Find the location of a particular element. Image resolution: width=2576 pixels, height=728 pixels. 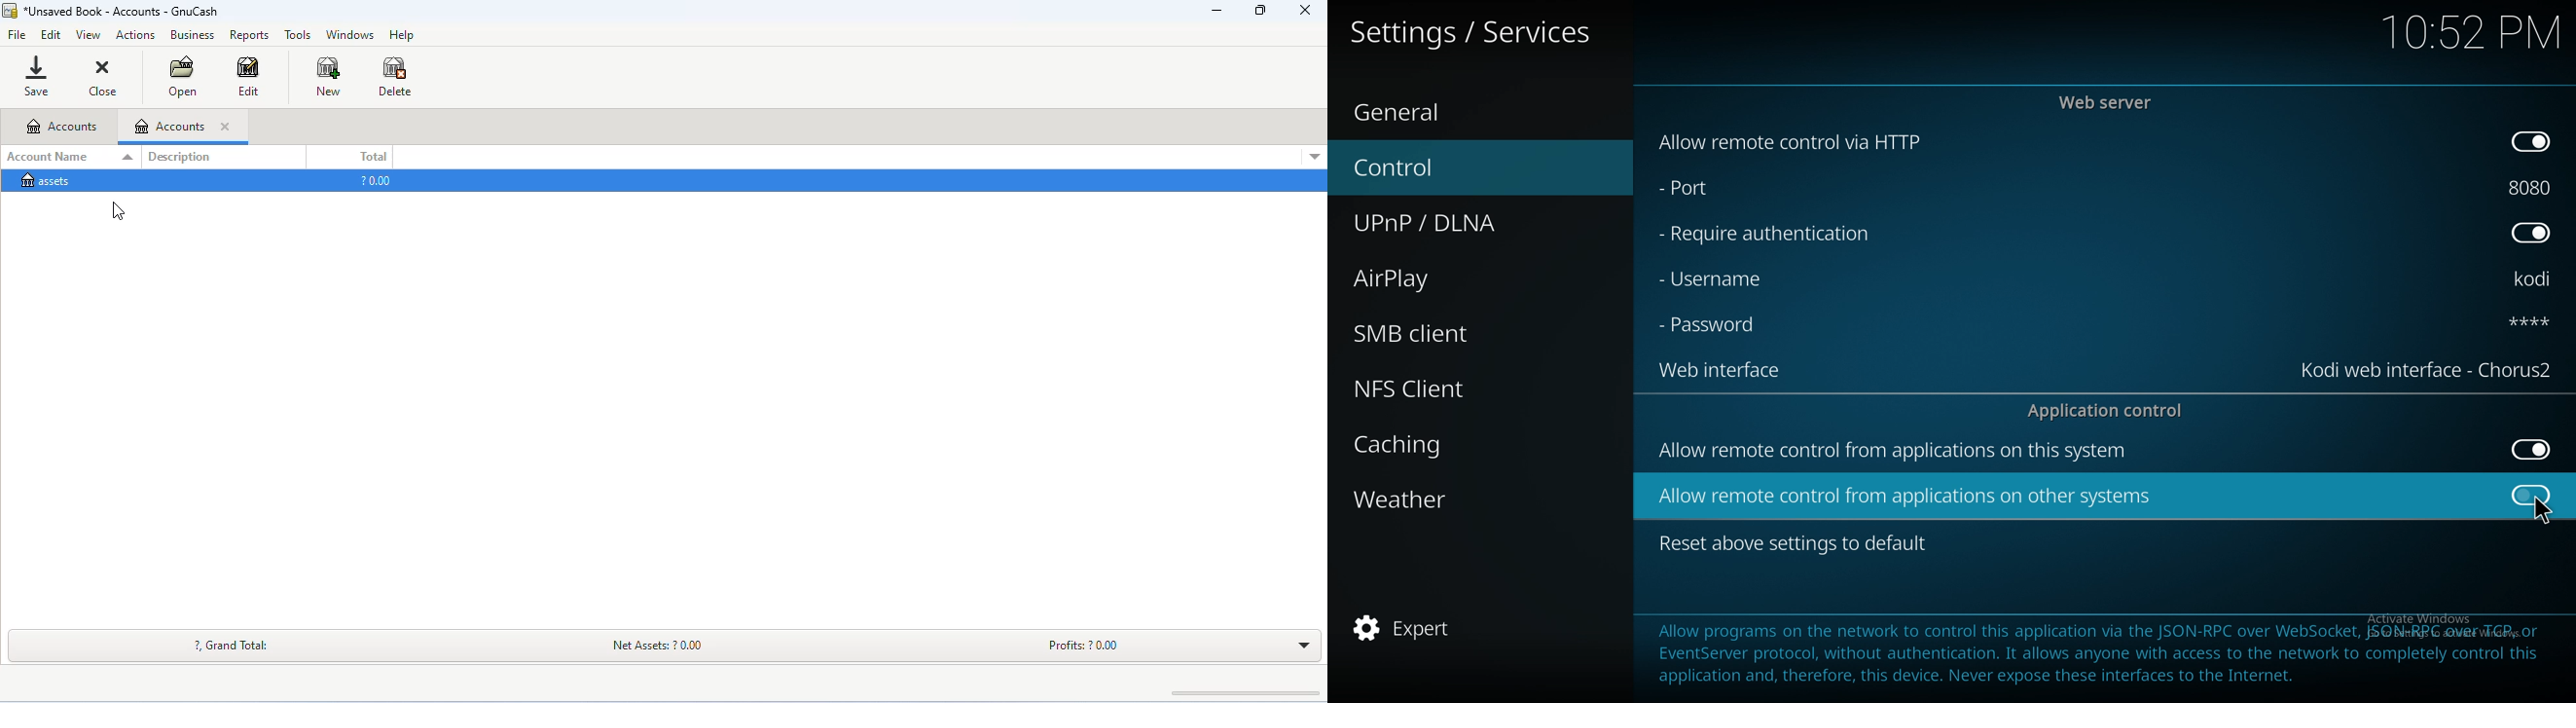

port number is located at coordinates (2531, 187).